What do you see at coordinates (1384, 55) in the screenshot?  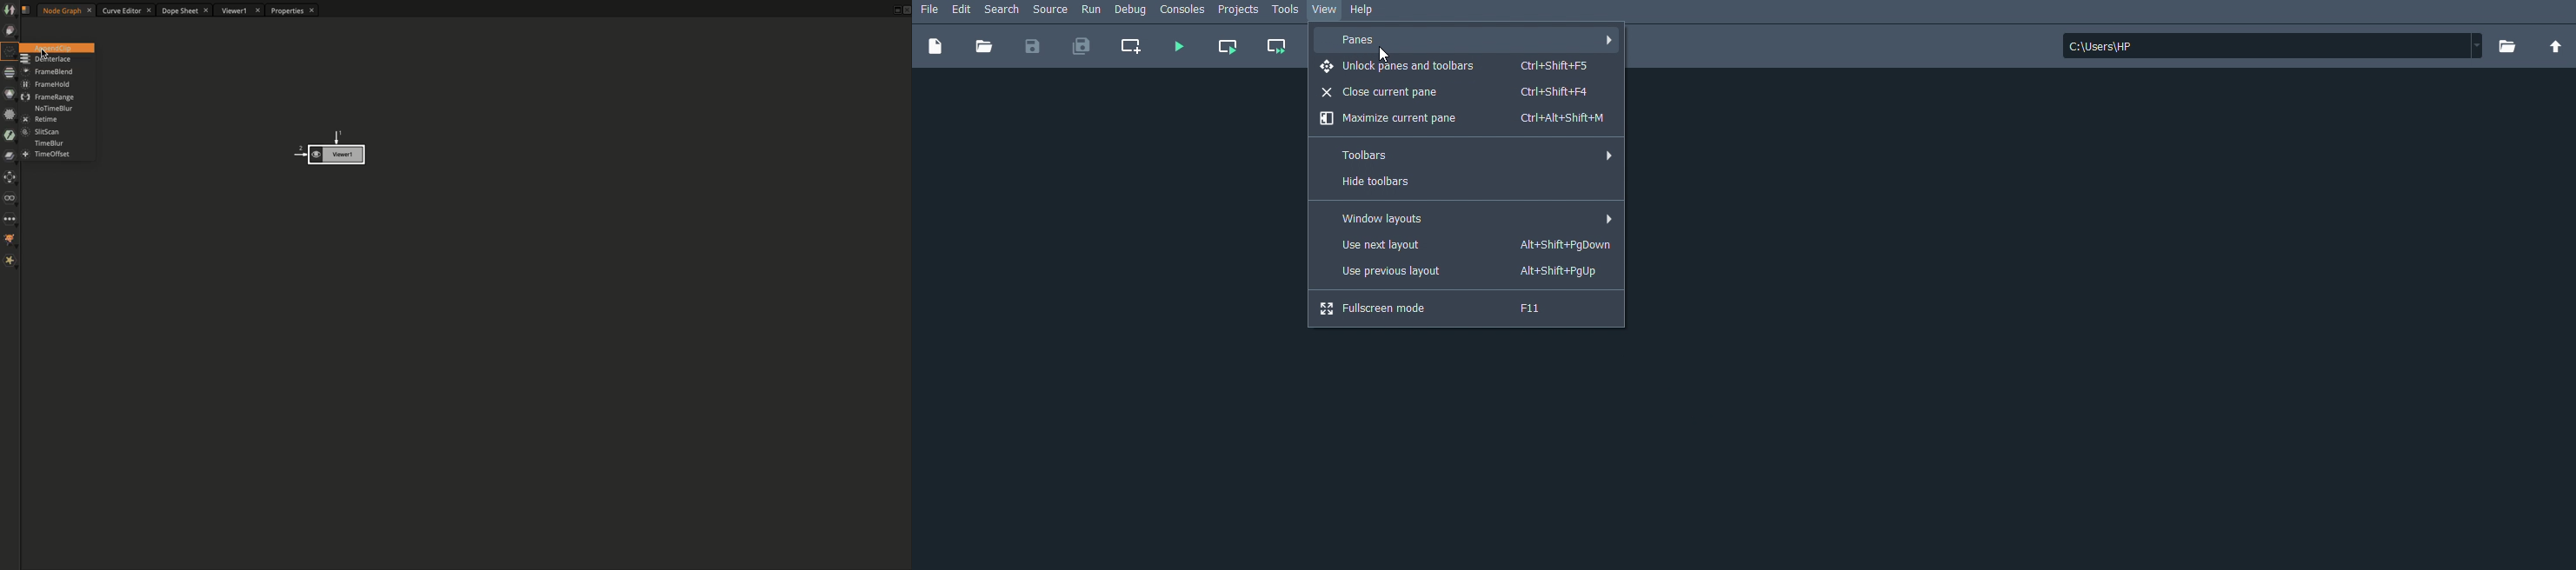 I see `Cursor` at bounding box center [1384, 55].